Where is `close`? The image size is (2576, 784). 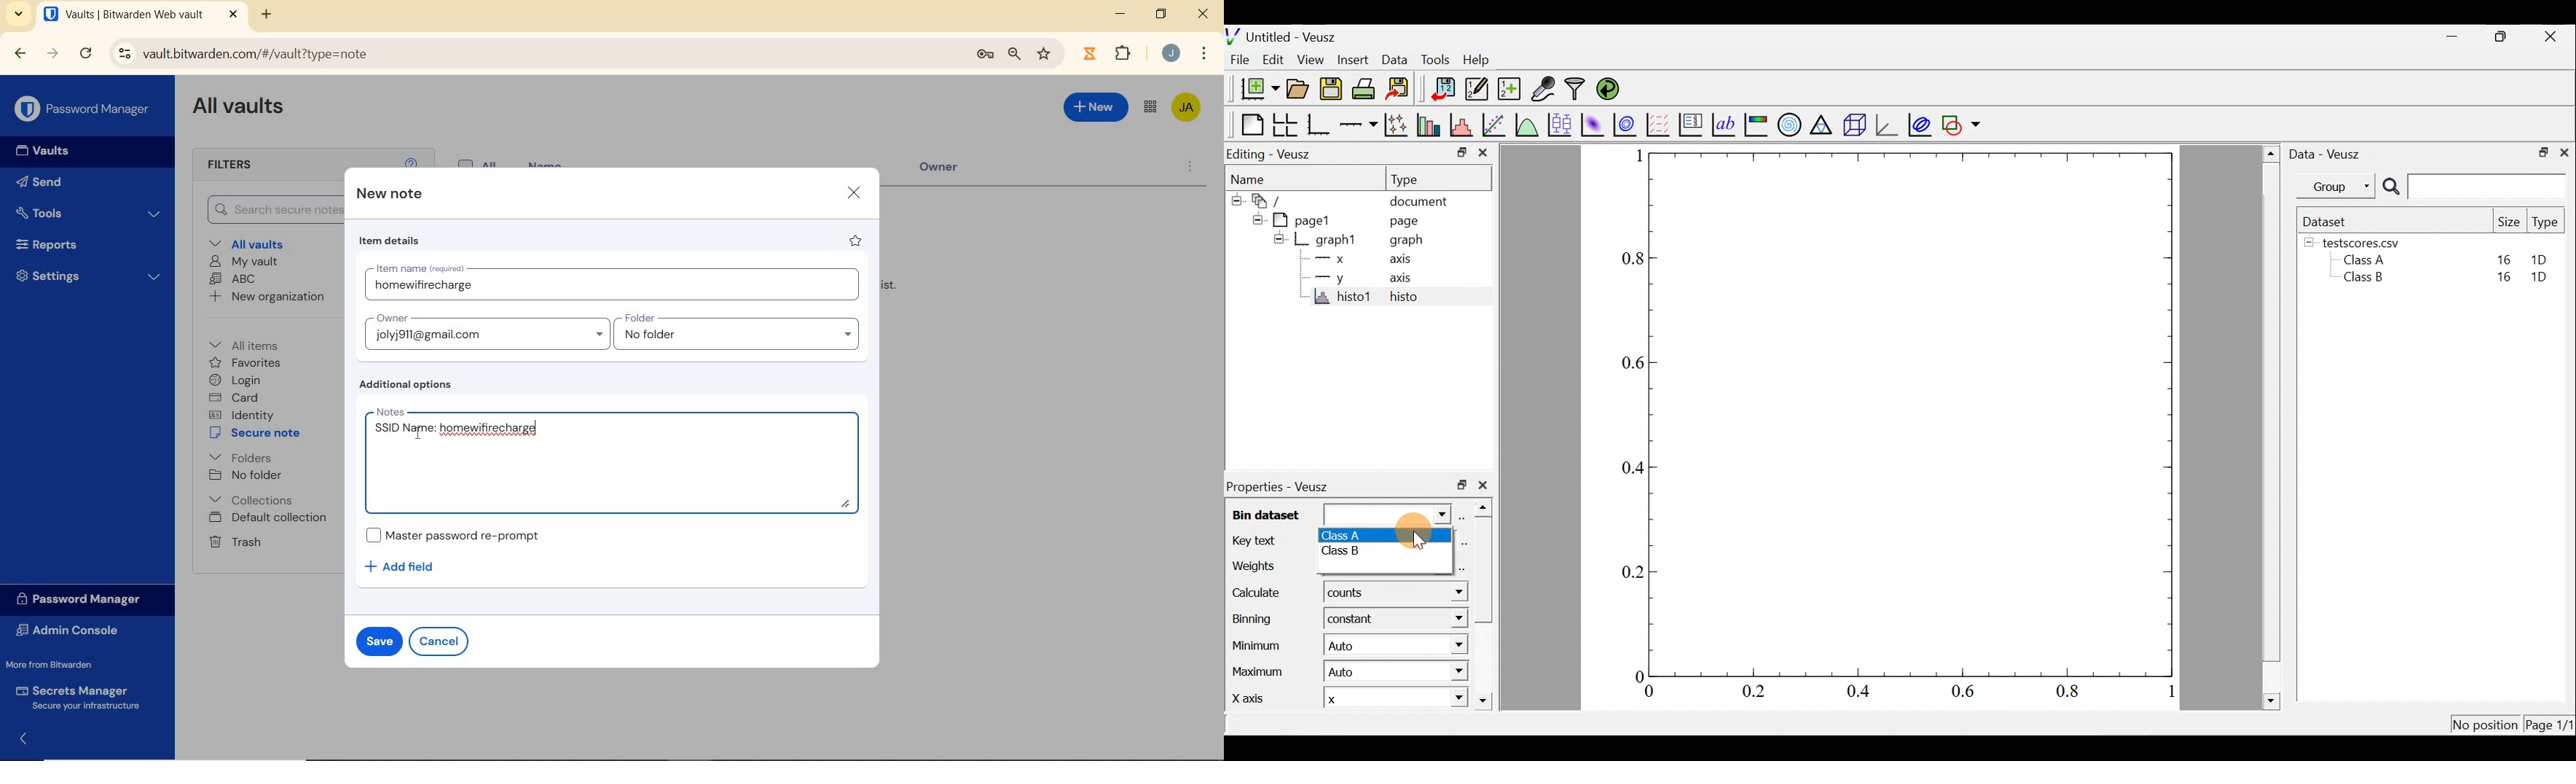 close is located at coordinates (853, 193).